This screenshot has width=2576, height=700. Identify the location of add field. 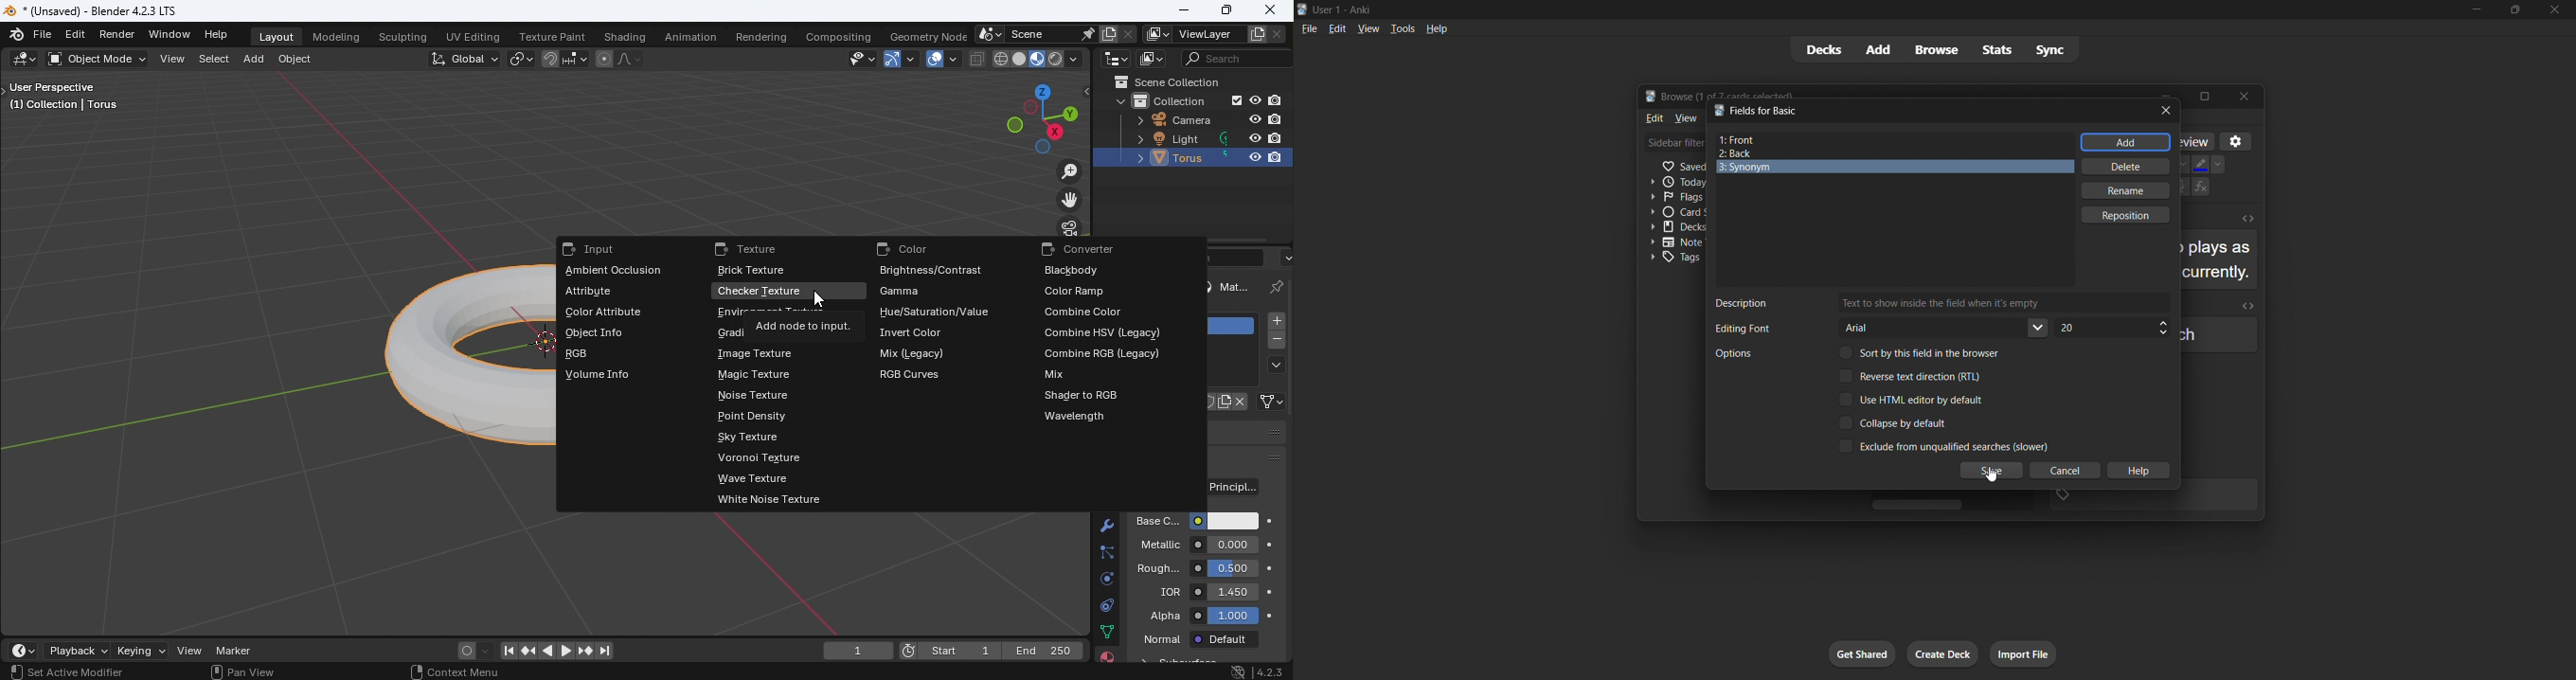
(2129, 142).